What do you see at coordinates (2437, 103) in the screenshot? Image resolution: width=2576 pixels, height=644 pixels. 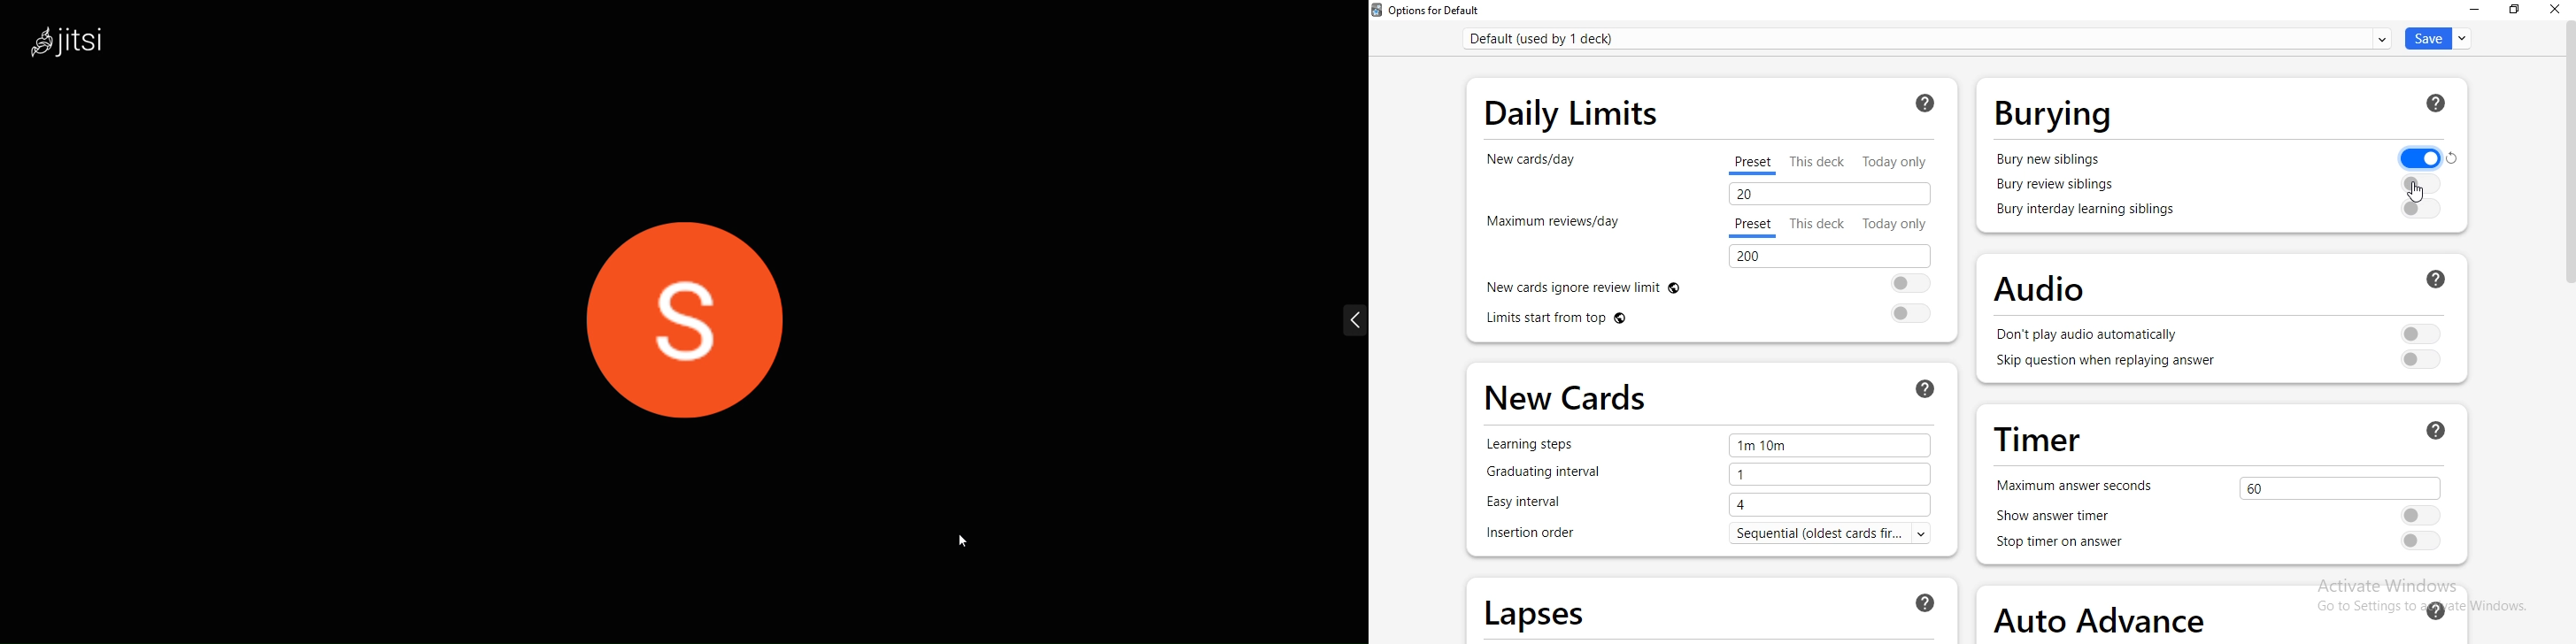 I see `` at bounding box center [2437, 103].